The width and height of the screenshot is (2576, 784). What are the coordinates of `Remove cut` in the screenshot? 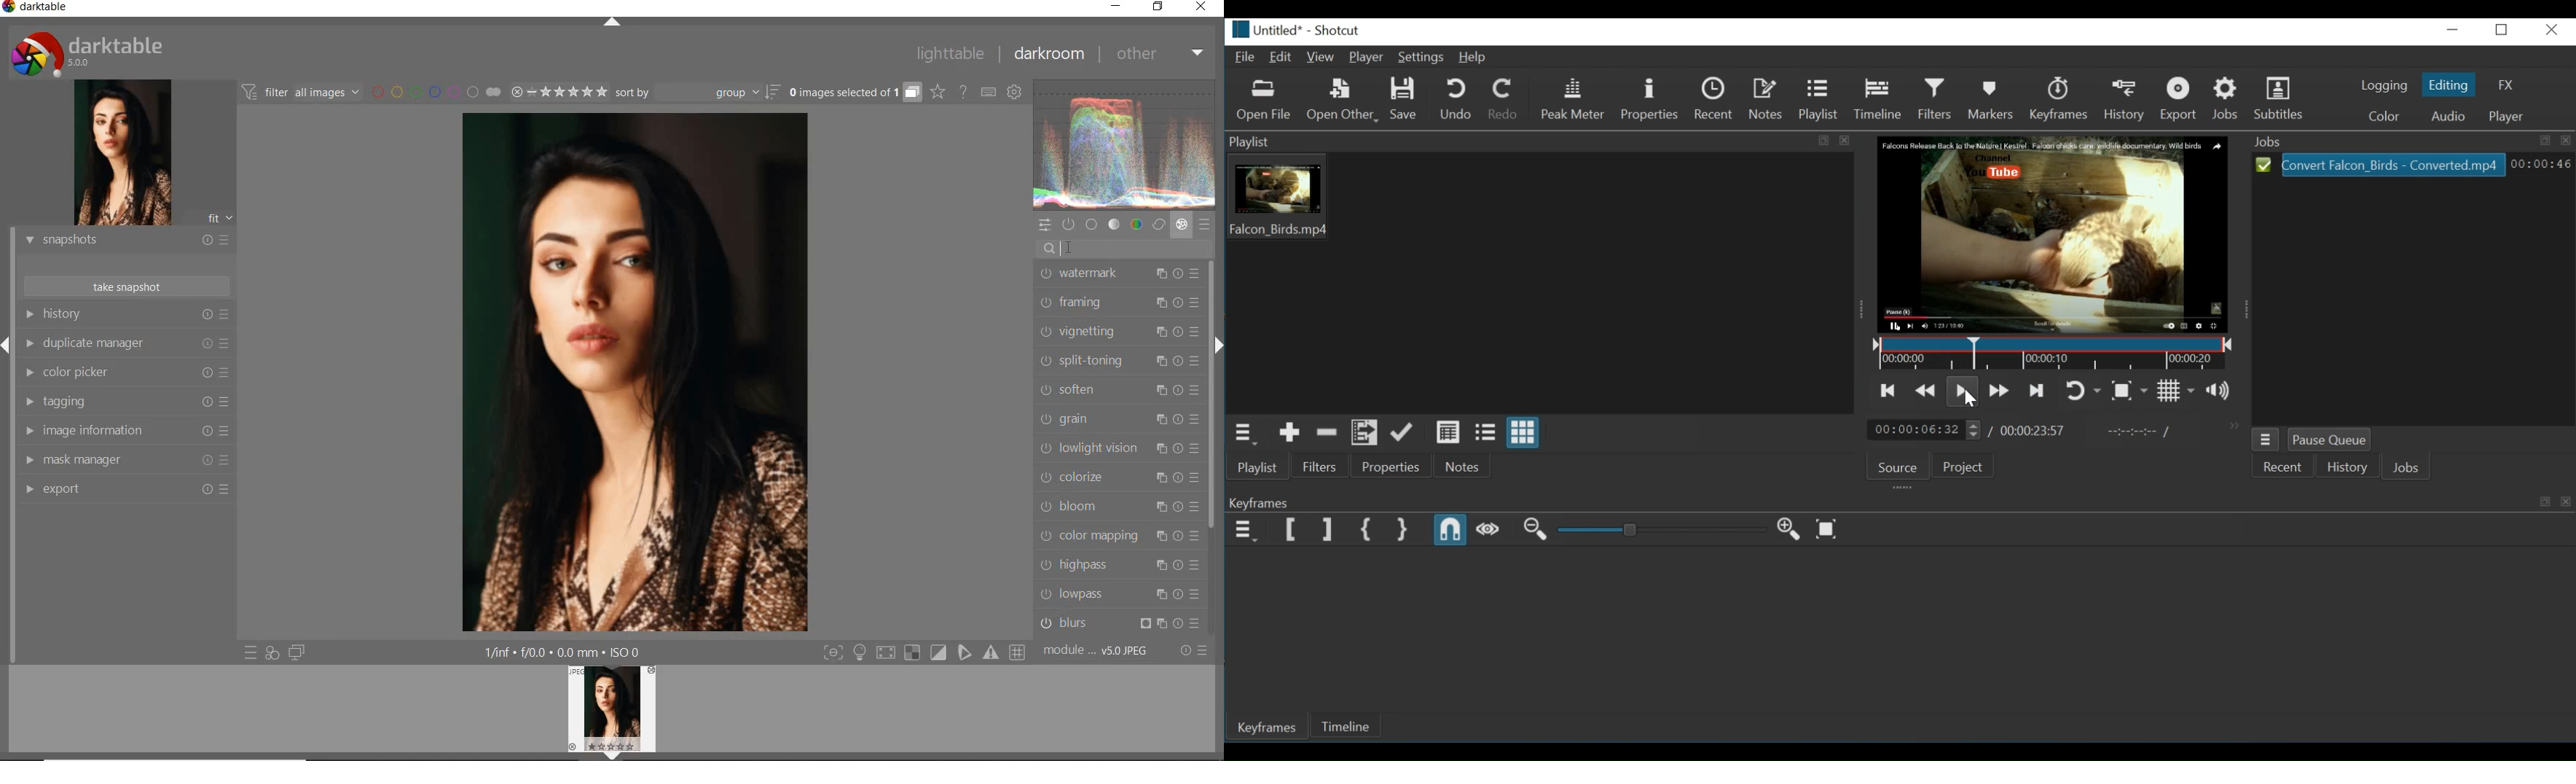 It's located at (1326, 433).